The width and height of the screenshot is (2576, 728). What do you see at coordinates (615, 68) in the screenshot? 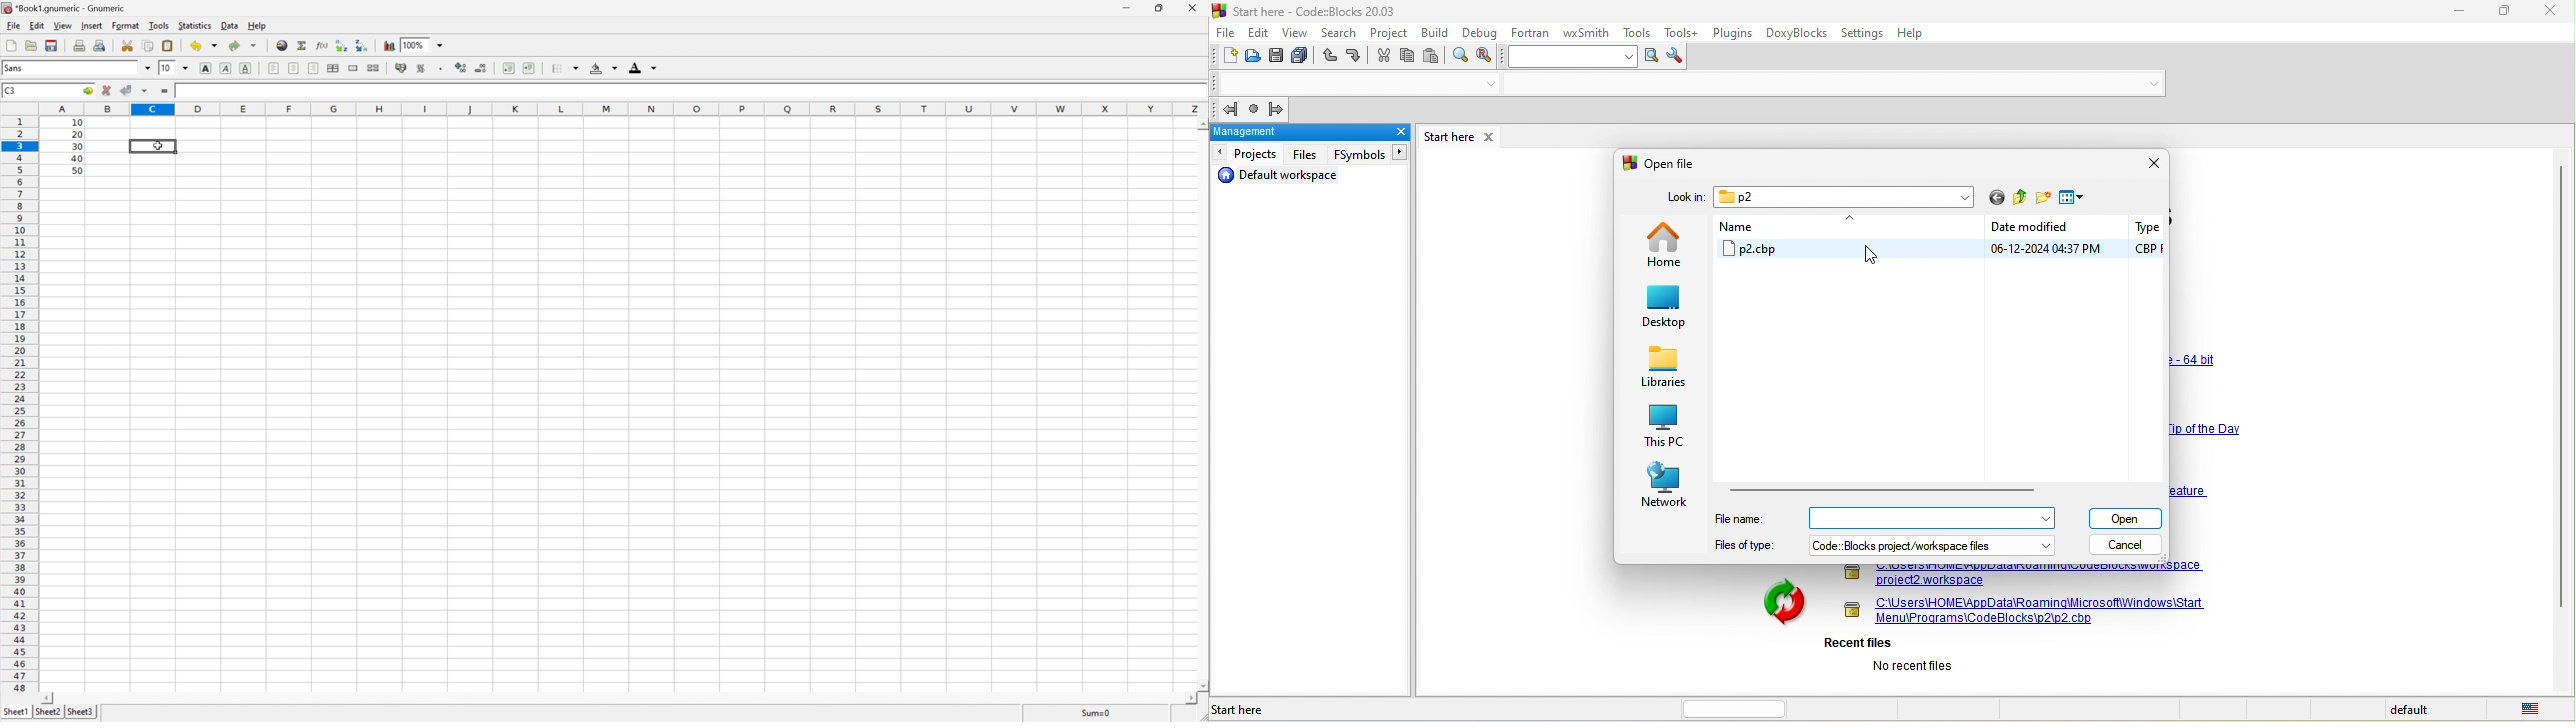
I see `Drop down` at bounding box center [615, 68].